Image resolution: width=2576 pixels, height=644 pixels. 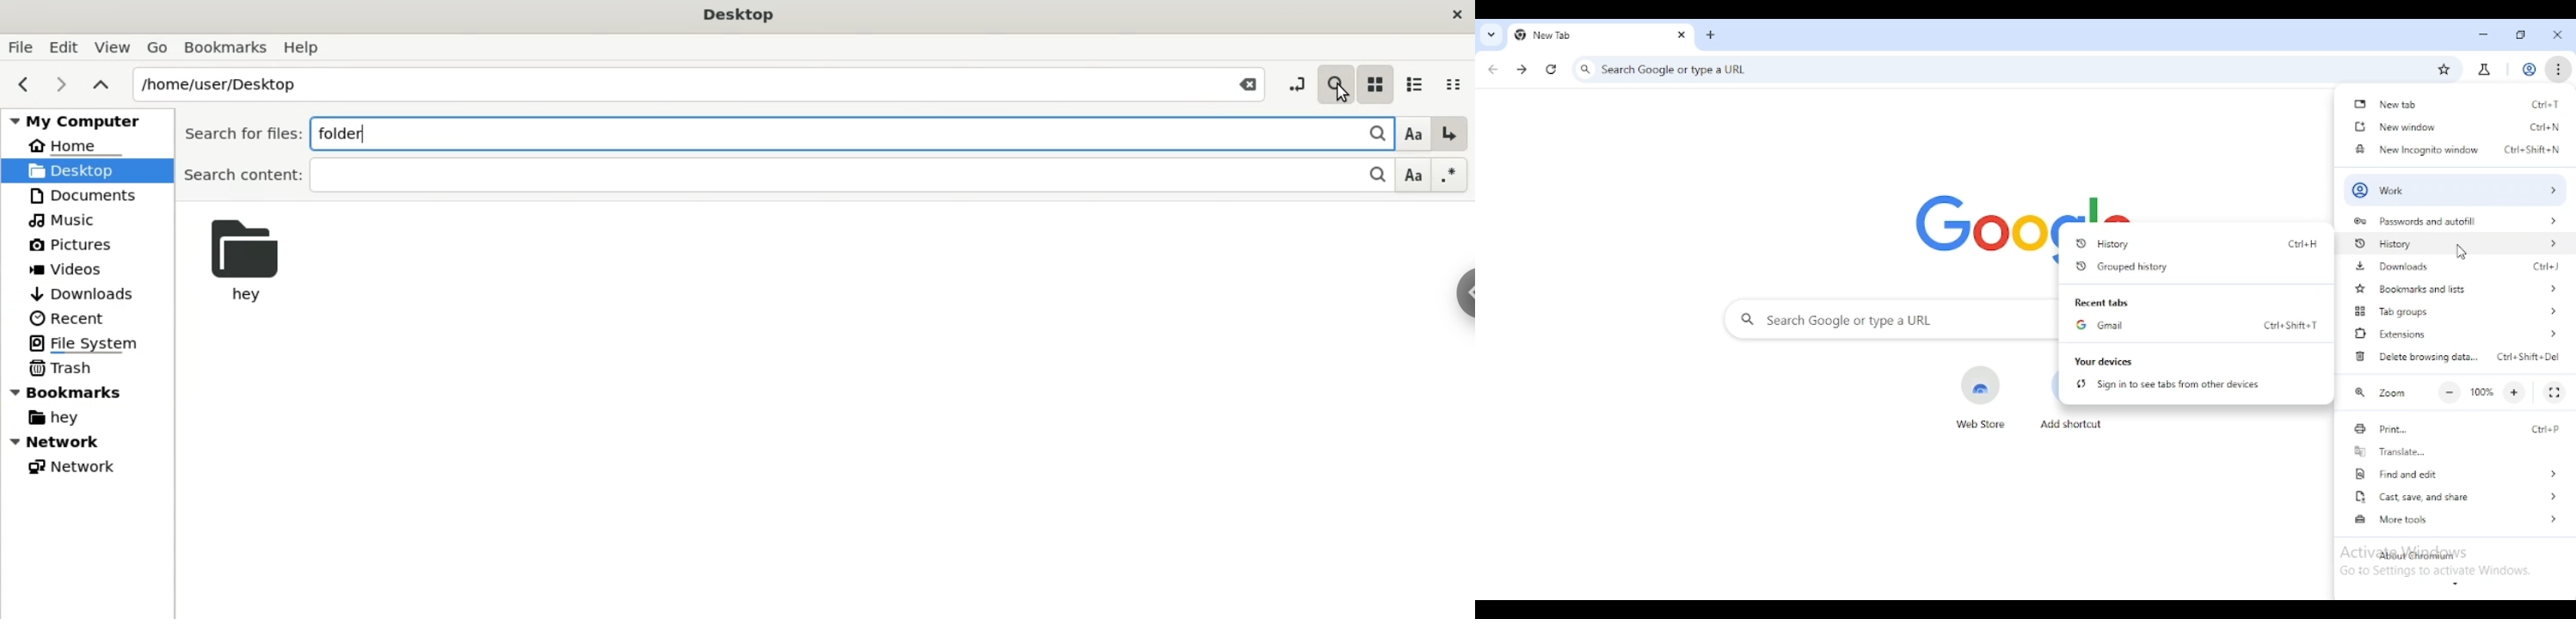 I want to click on new tab, so click(x=2385, y=103).